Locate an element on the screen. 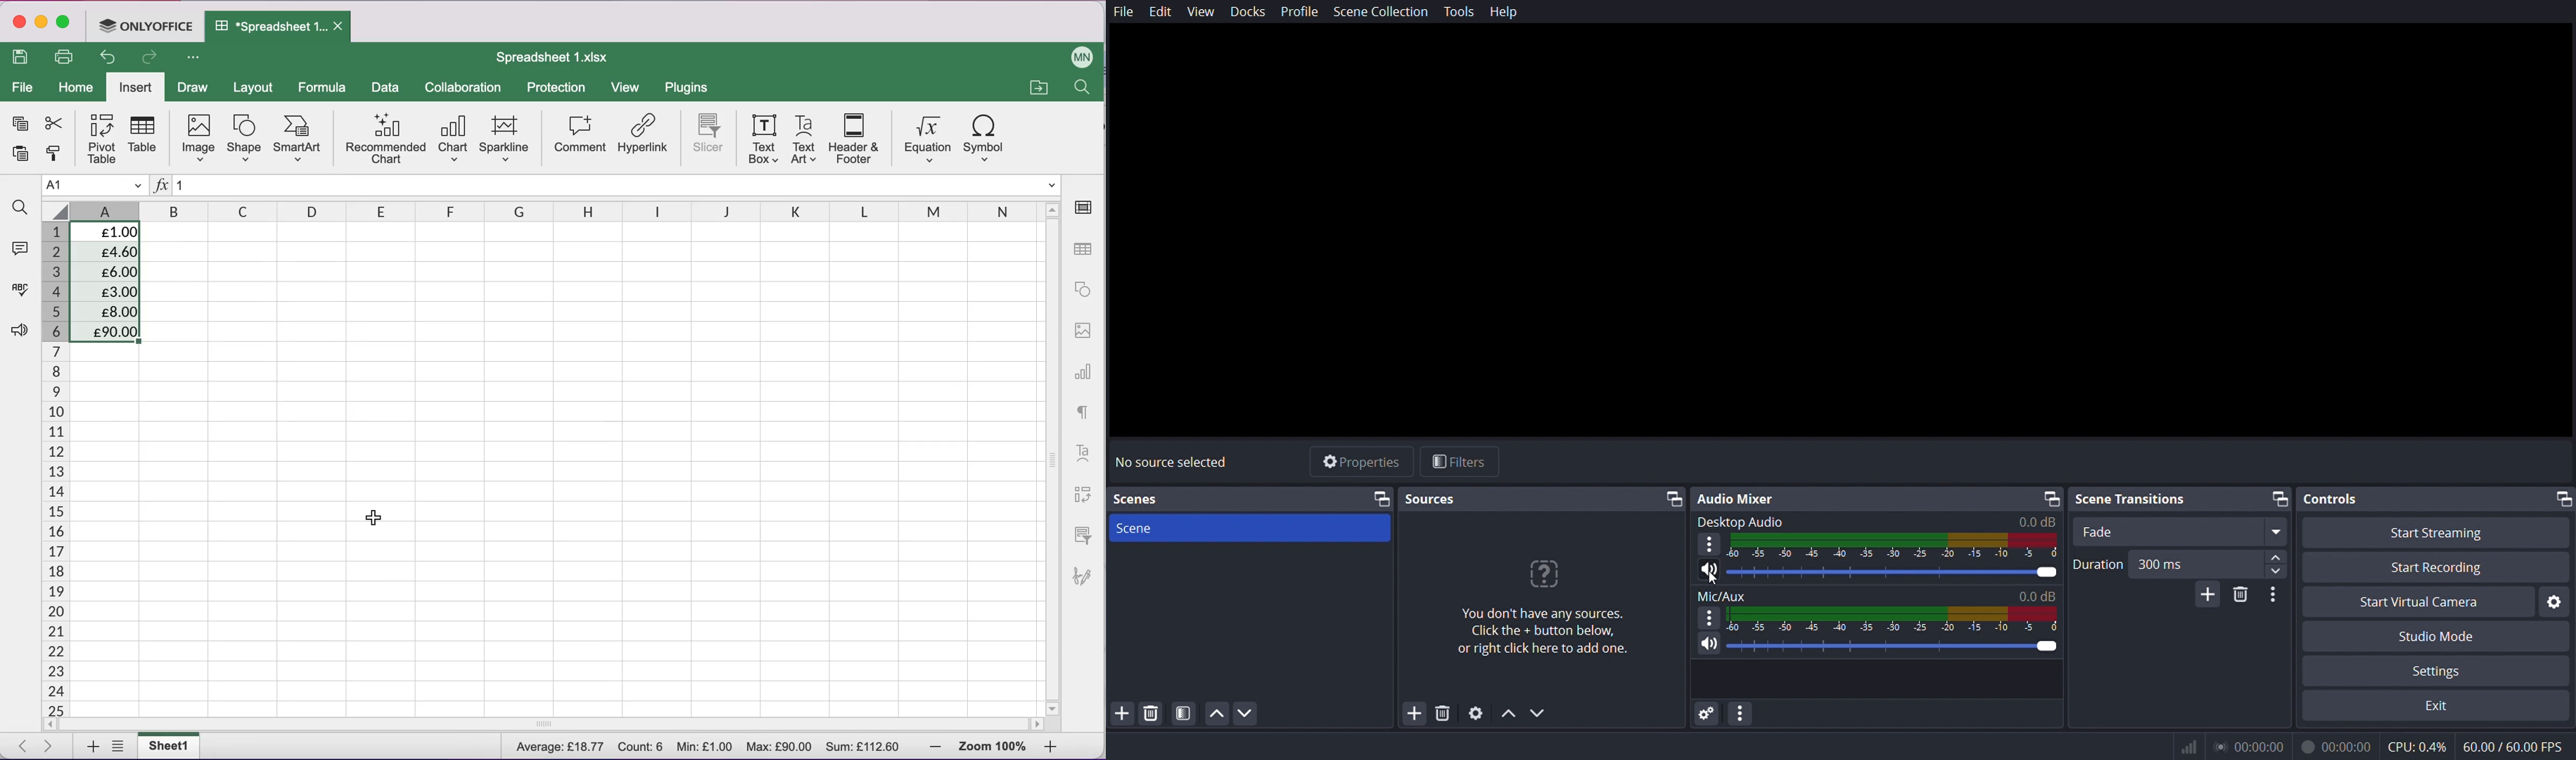 The image size is (2576, 784). settings is located at coordinates (1477, 713).